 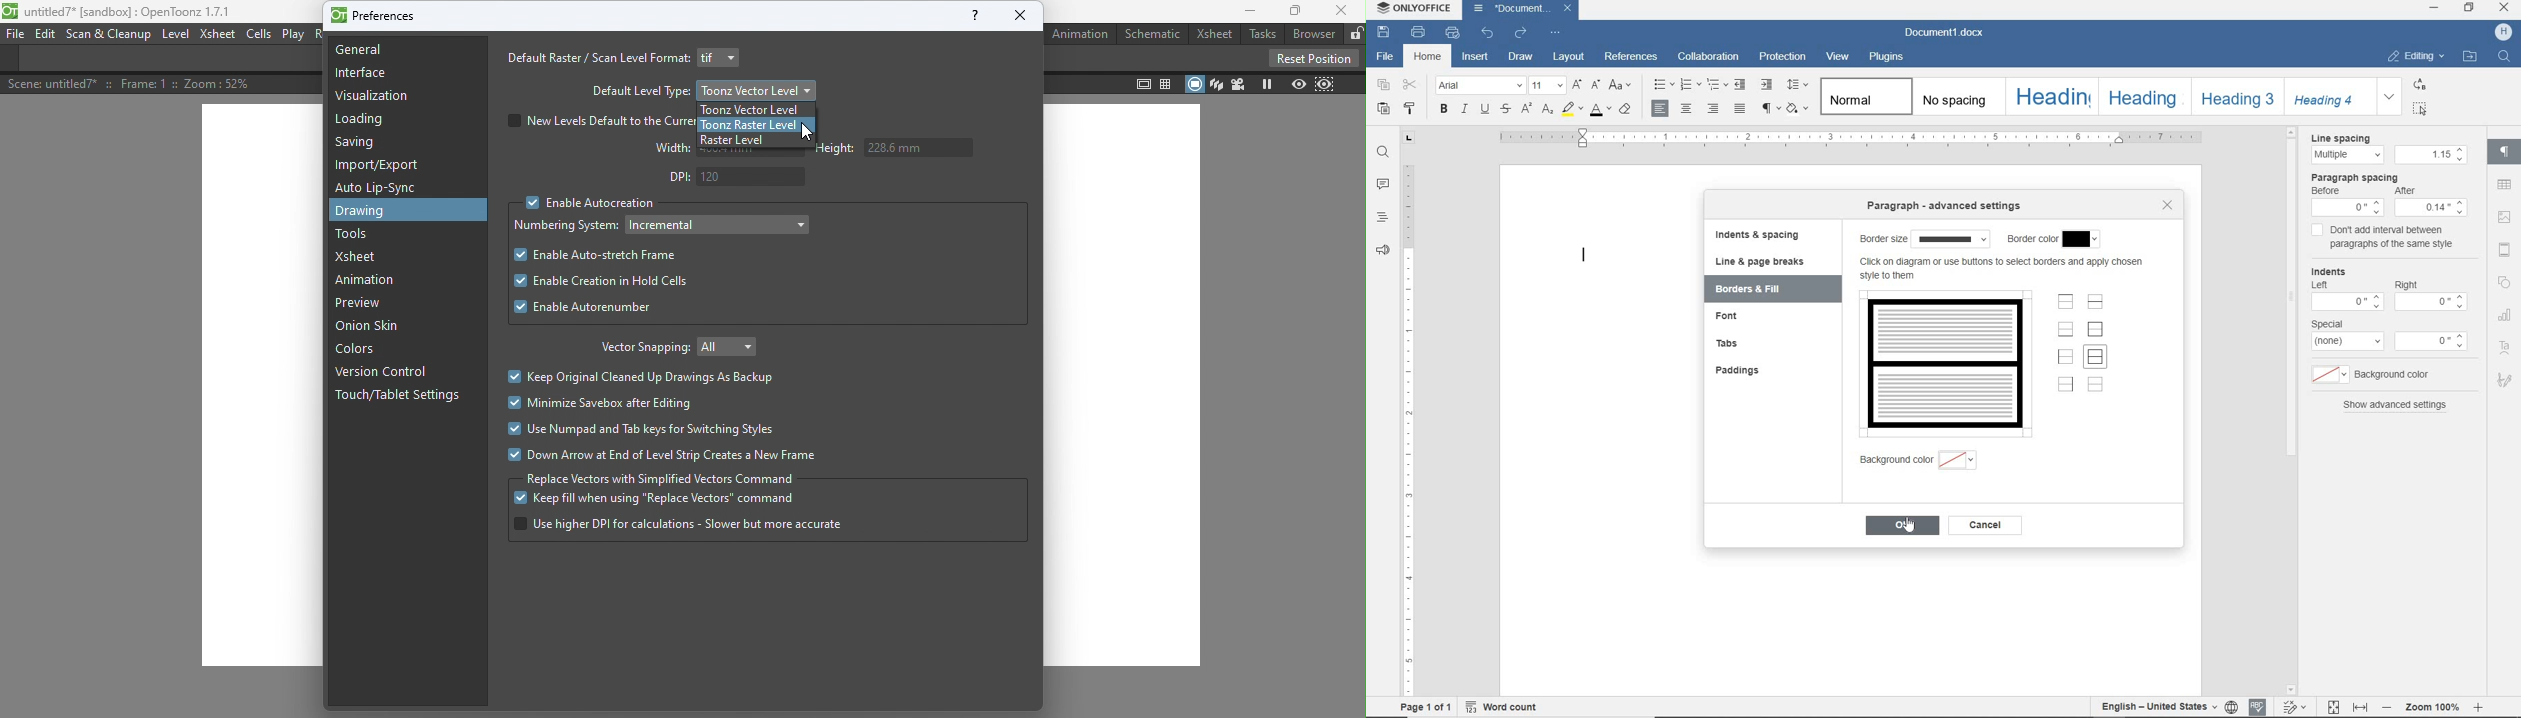 What do you see at coordinates (1892, 57) in the screenshot?
I see `plugins` at bounding box center [1892, 57].